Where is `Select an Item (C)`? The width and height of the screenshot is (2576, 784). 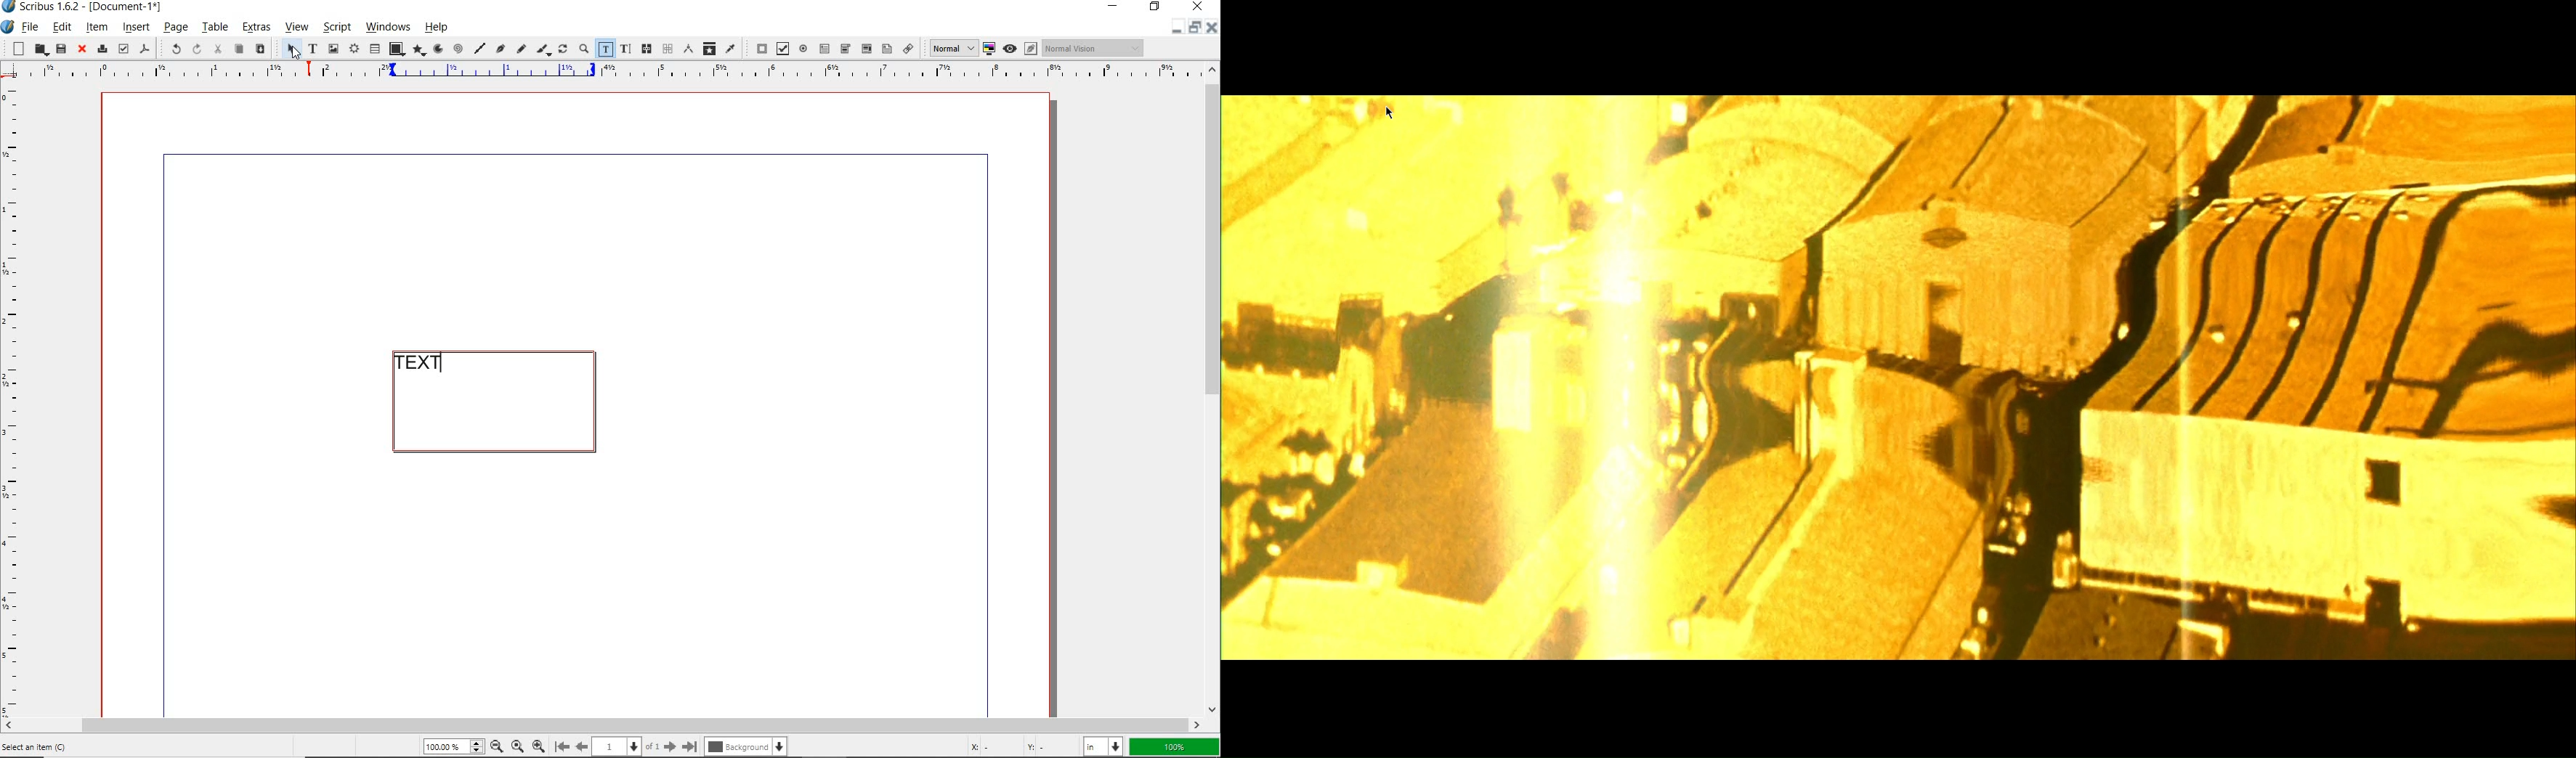
Select an Item (C) is located at coordinates (36, 747).